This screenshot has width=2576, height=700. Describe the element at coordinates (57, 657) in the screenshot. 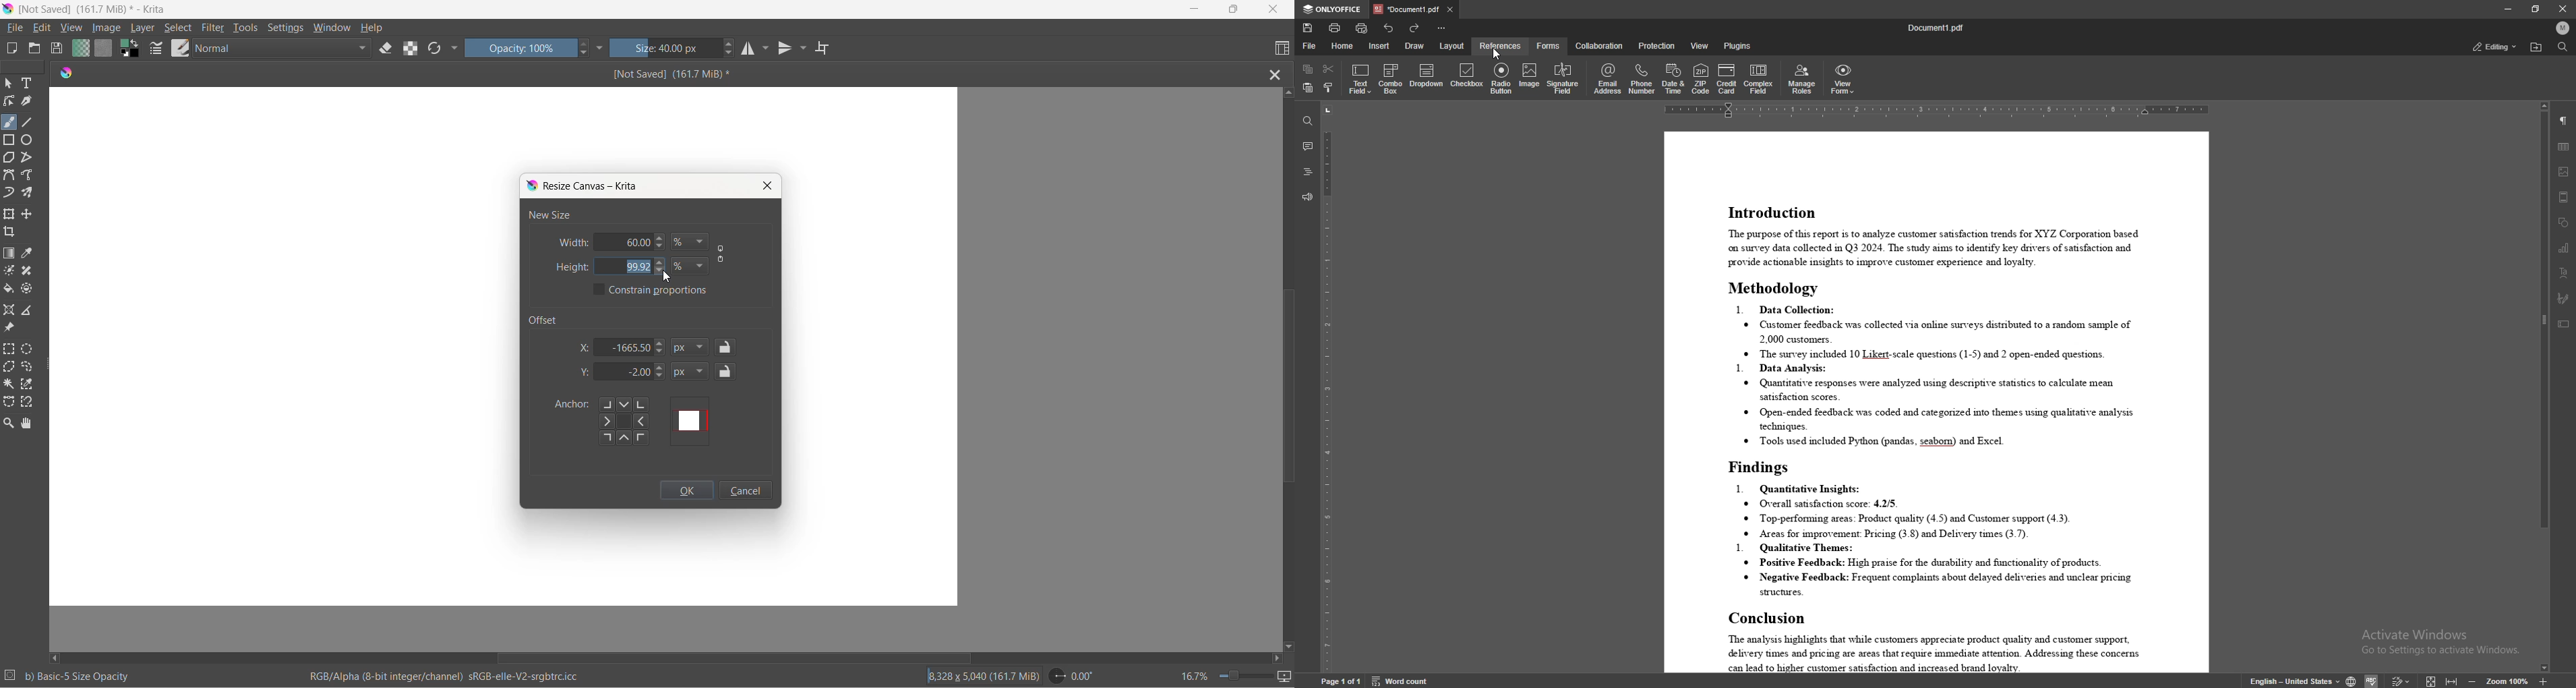

I see `scroll left button` at that location.